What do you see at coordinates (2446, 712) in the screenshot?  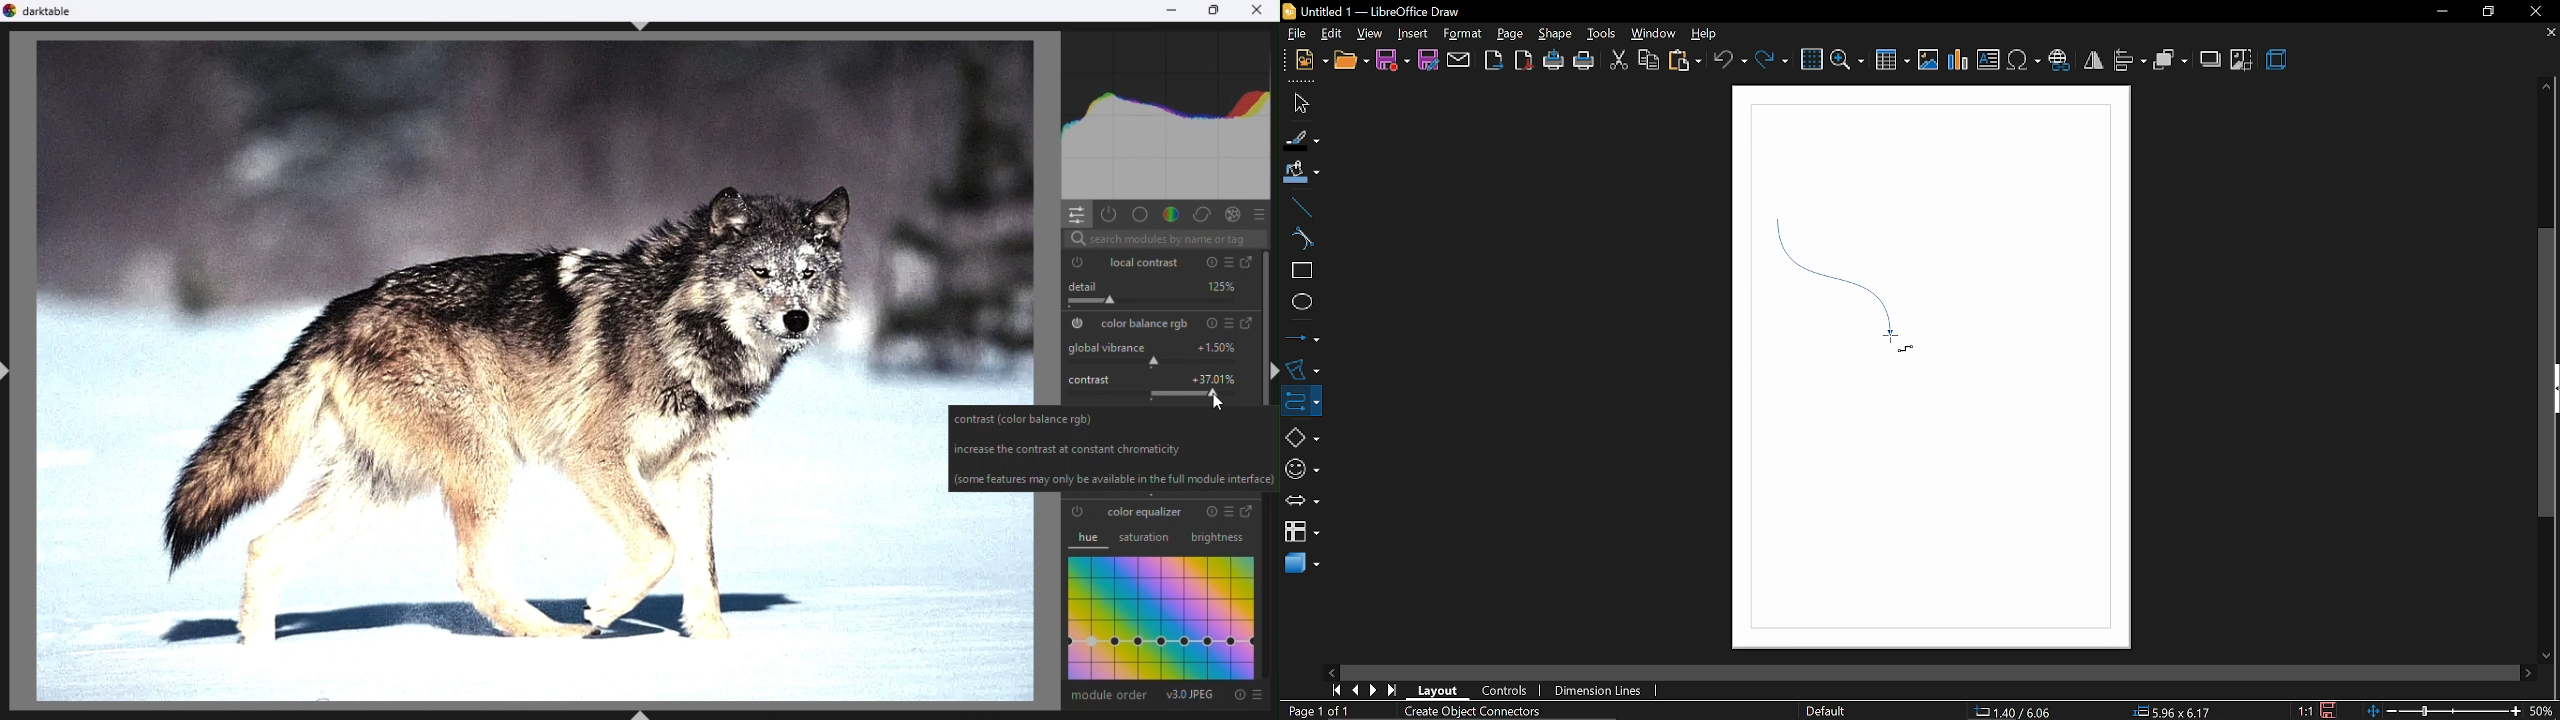 I see `zoom change` at bounding box center [2446, 712].